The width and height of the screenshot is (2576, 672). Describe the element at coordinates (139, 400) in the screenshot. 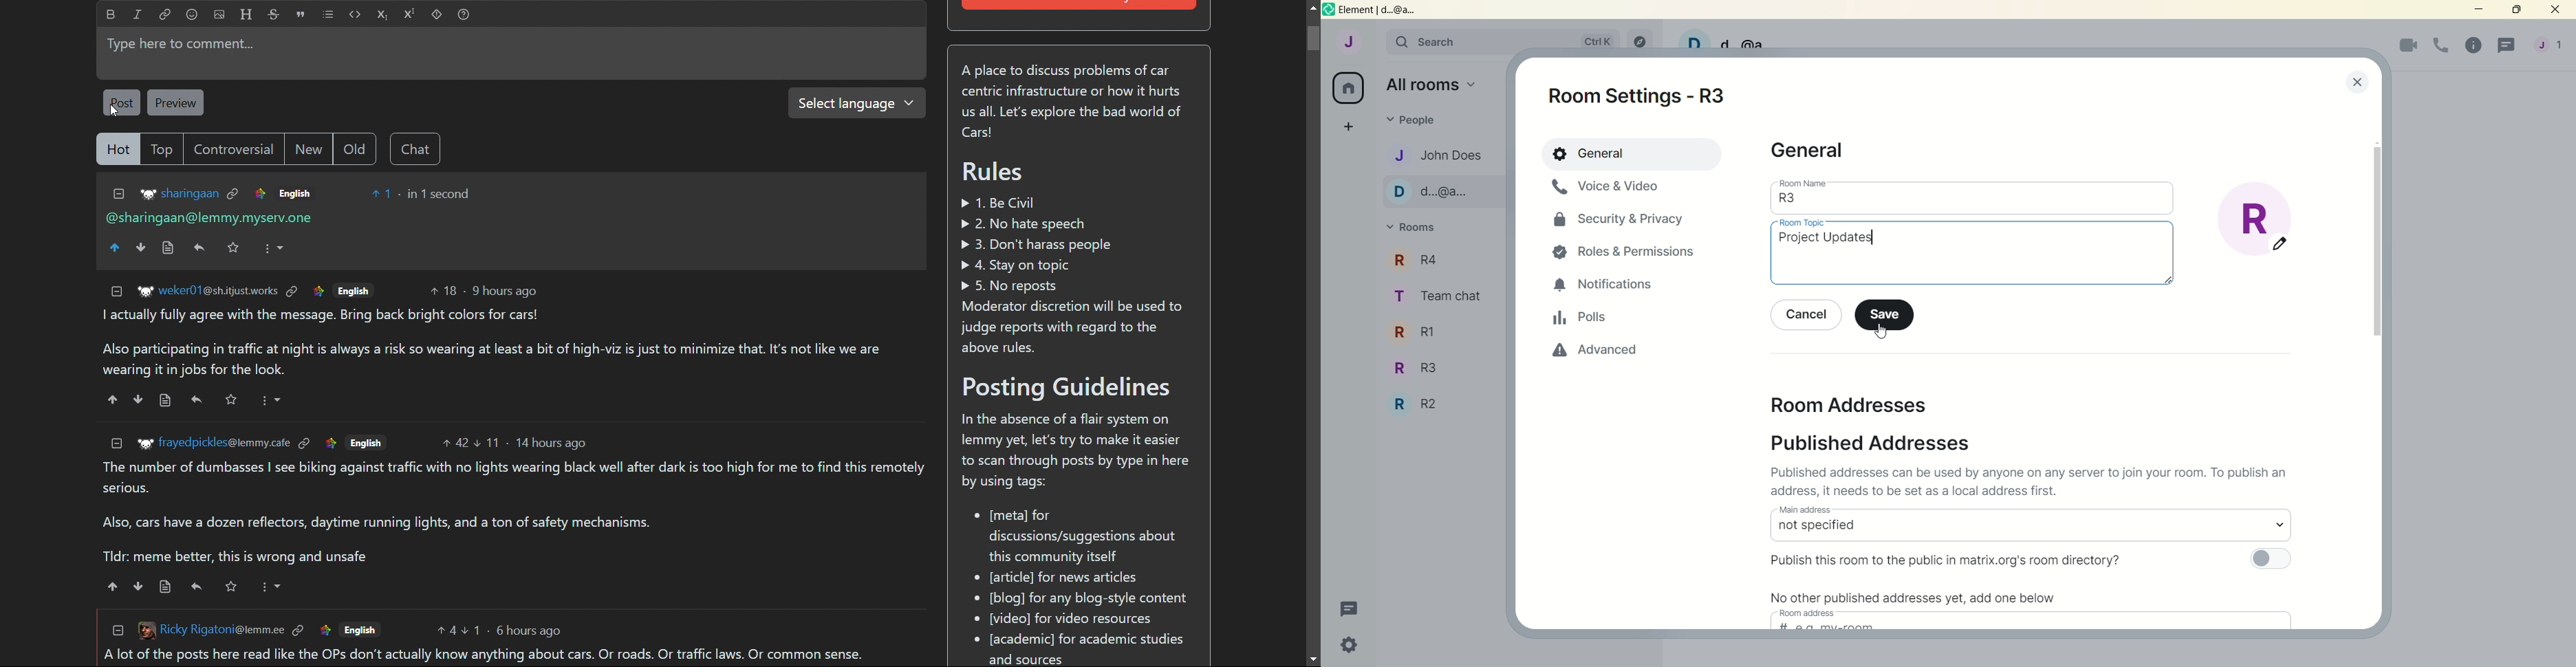

I see `downvote` at that location.